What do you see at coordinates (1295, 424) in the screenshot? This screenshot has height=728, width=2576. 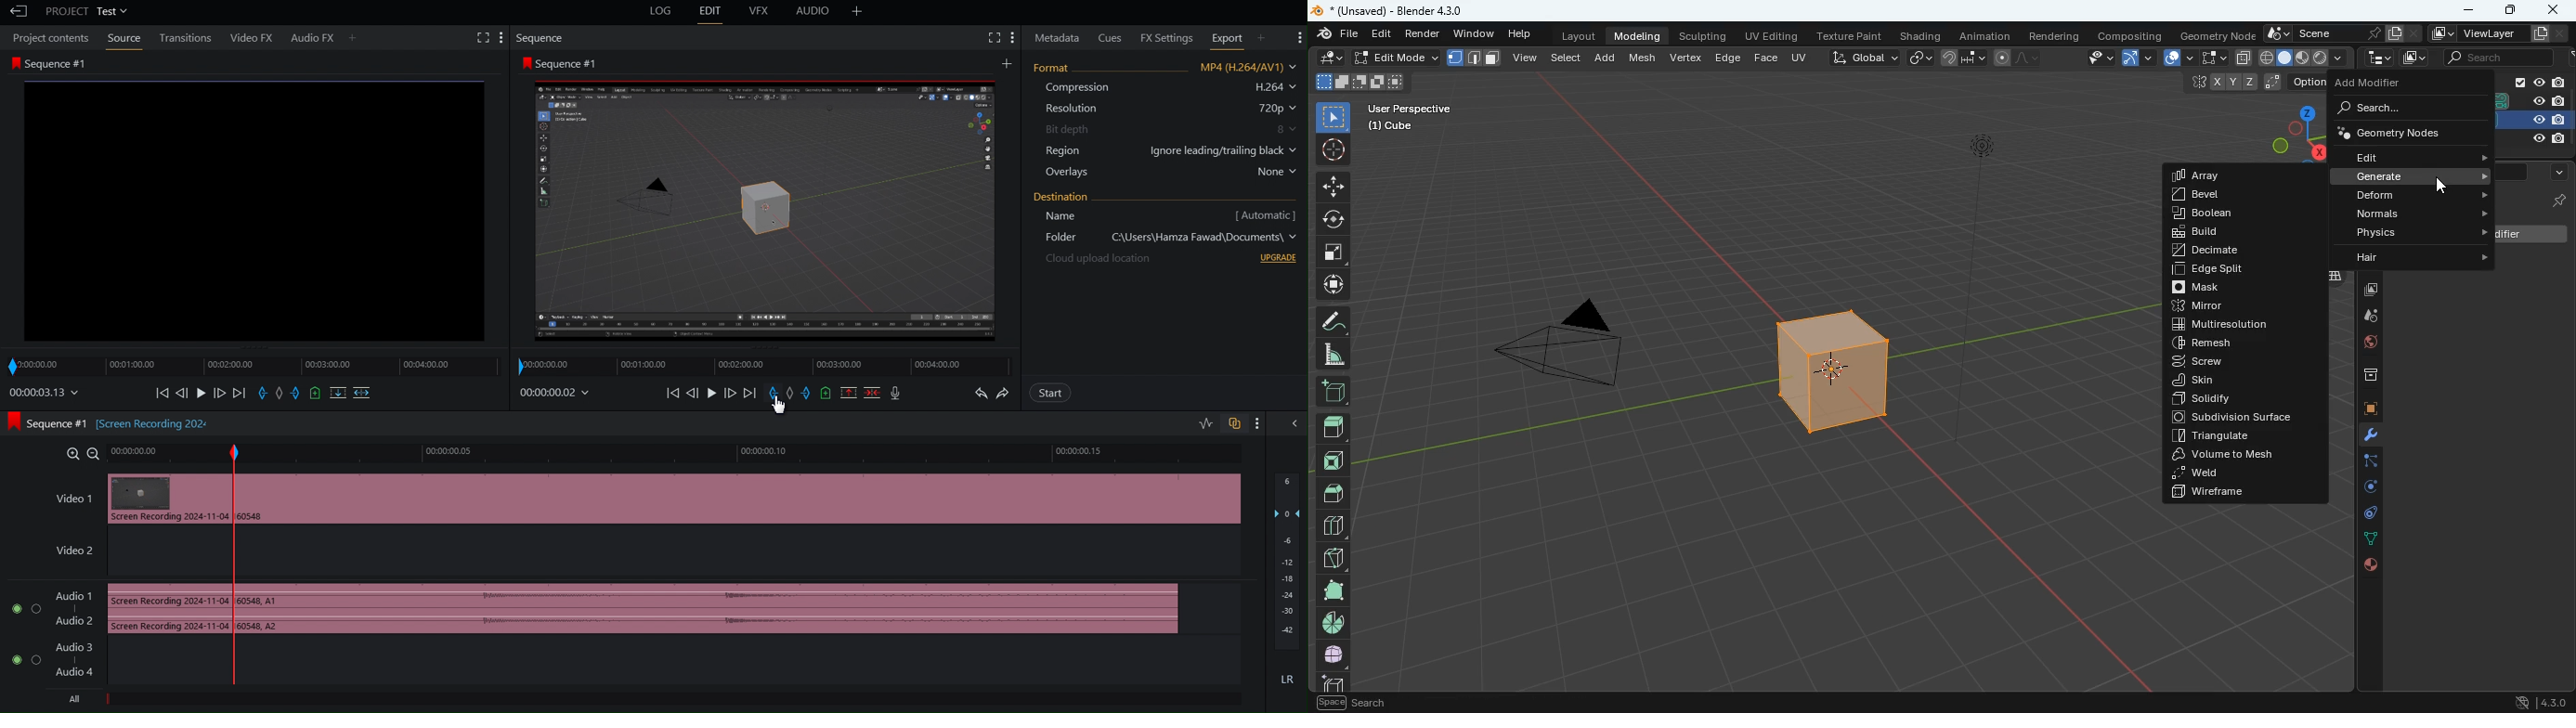 I see `Collapse` at bounding box center [1295, 424].